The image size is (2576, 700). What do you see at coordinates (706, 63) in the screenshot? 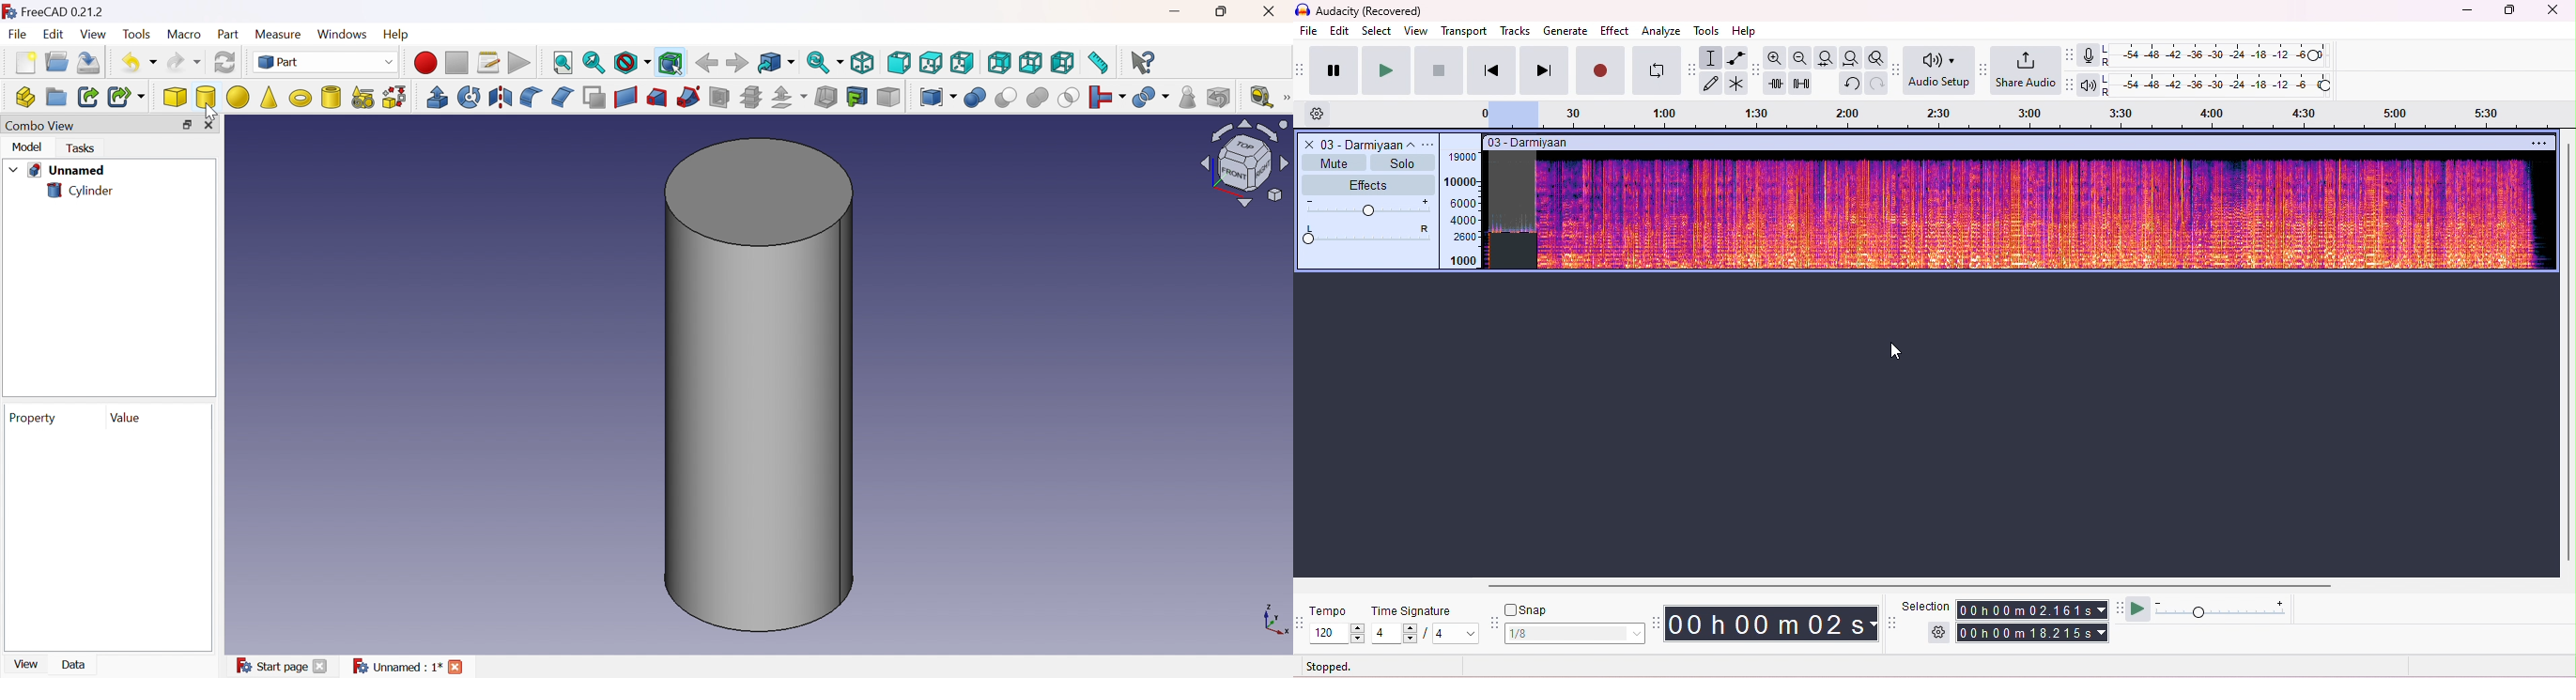
I see `Back` at bounding box center [706, 63].